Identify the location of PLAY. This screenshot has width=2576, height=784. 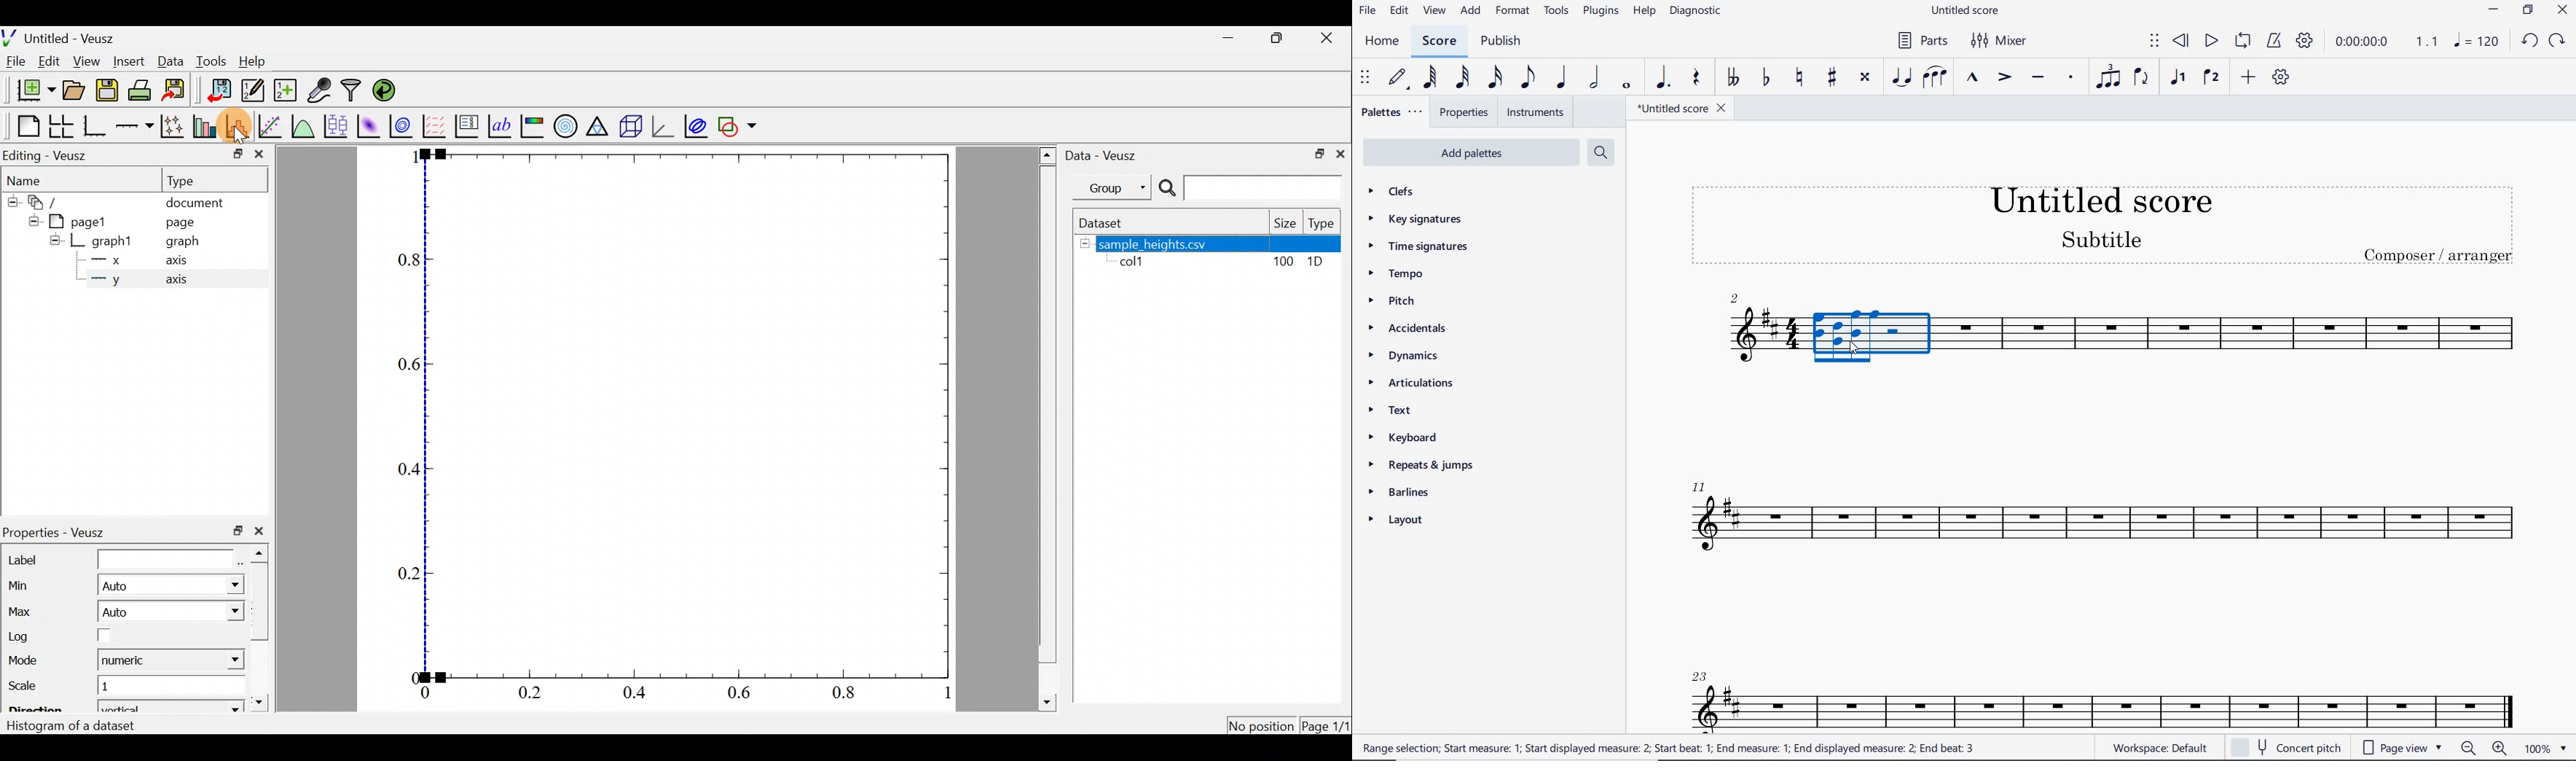
(2210, 42).